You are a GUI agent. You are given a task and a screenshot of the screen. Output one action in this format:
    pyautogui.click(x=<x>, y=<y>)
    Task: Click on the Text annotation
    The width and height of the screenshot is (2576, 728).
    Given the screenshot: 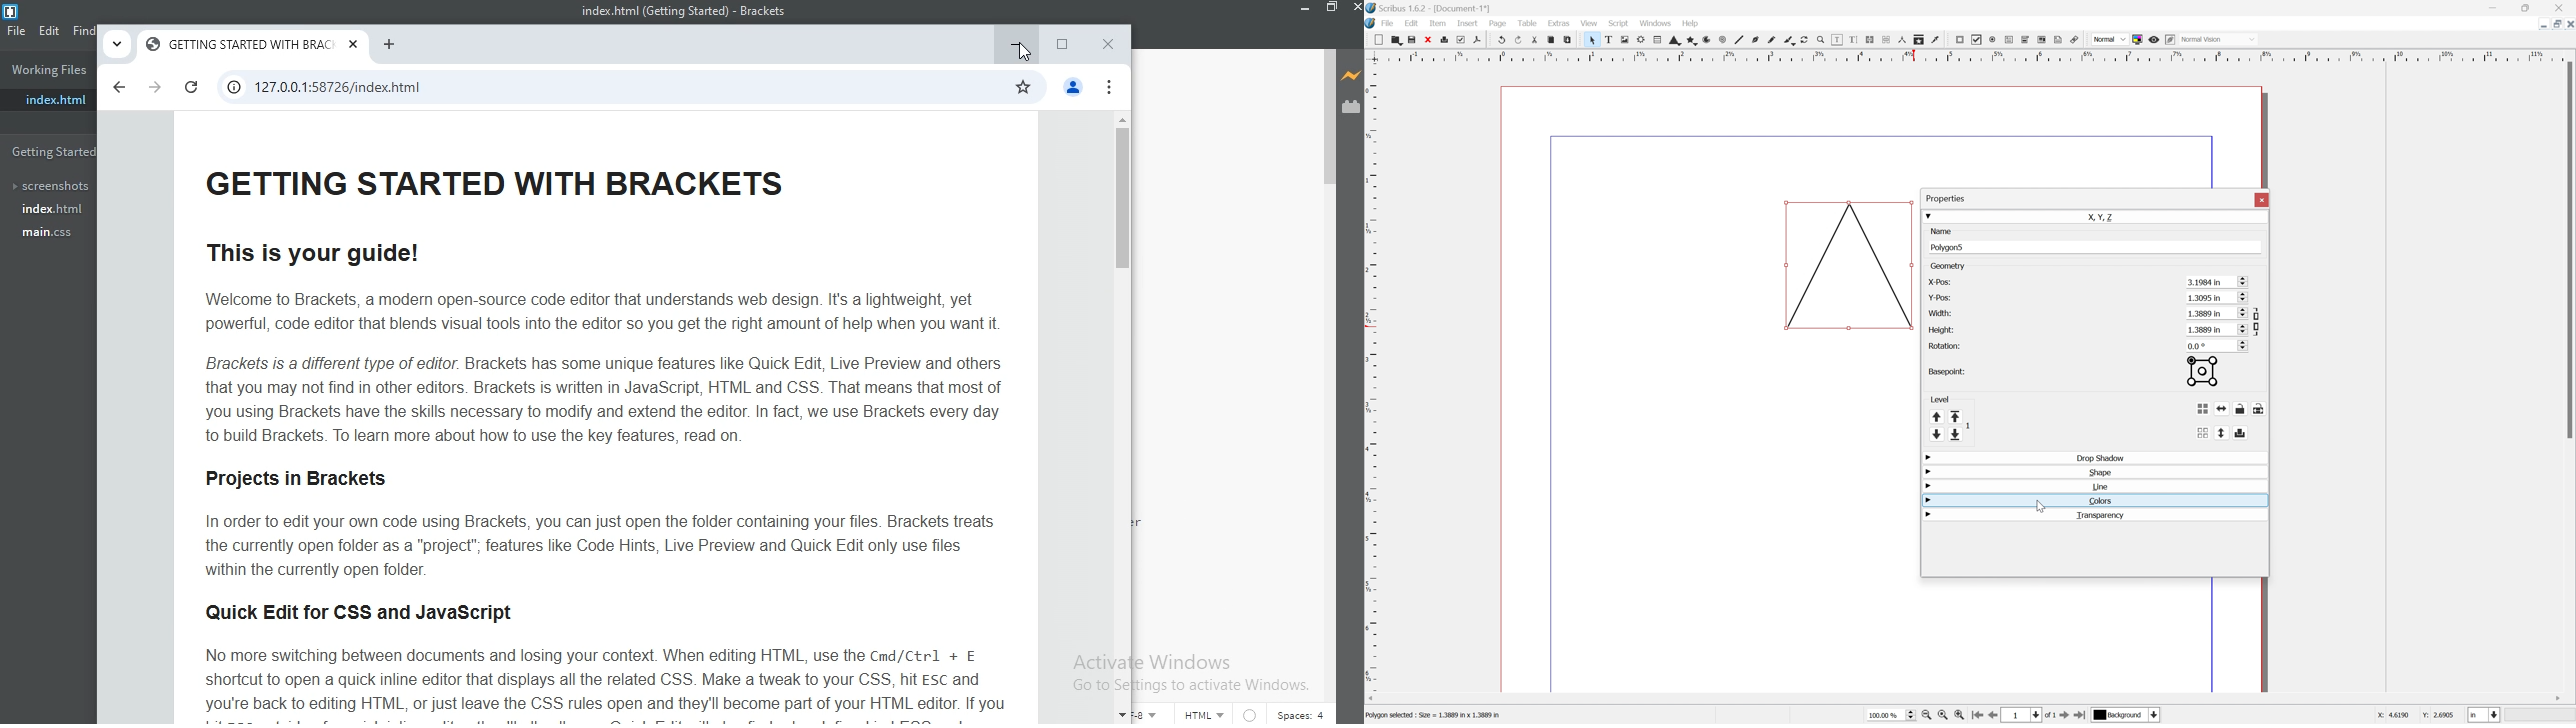 What is the action you would take?
    pyautogui.click(x=2059, y=40)
    